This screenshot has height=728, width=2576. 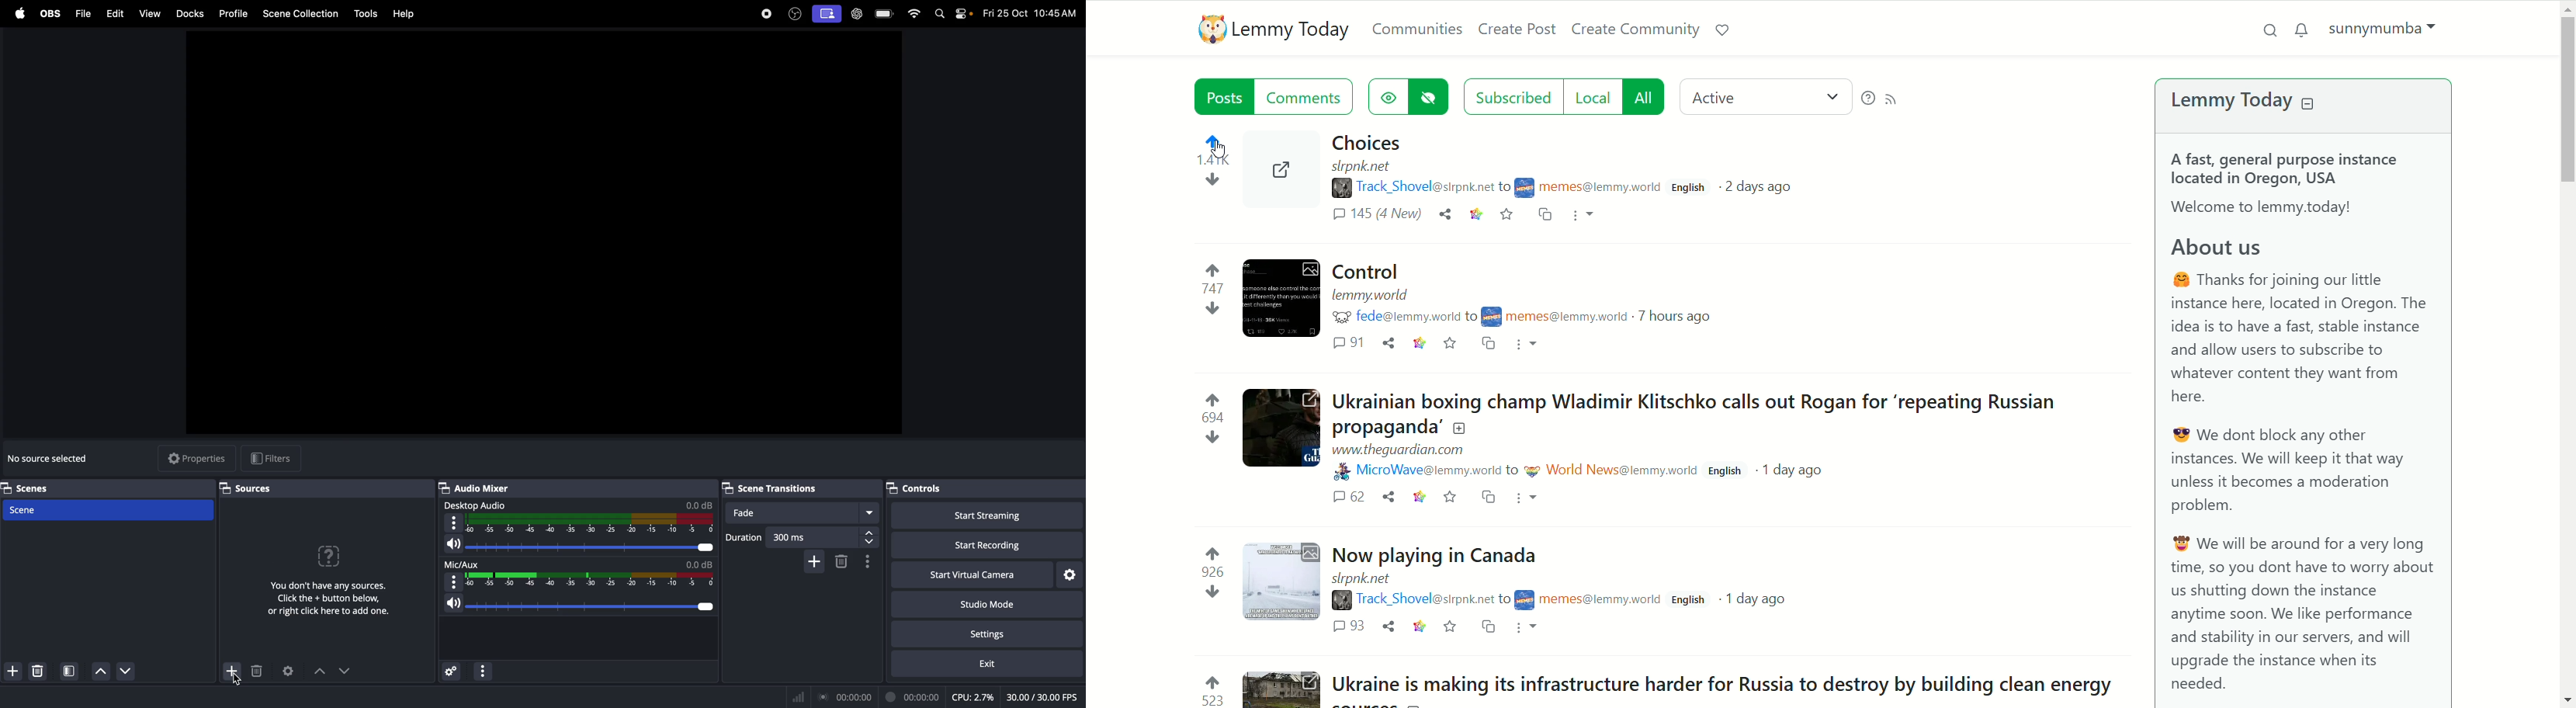 What do you see at coordinates (2276, 208) in the screenshot?
I see `| Welcome to lemmy.today!` at bounding box center [2276, 208].